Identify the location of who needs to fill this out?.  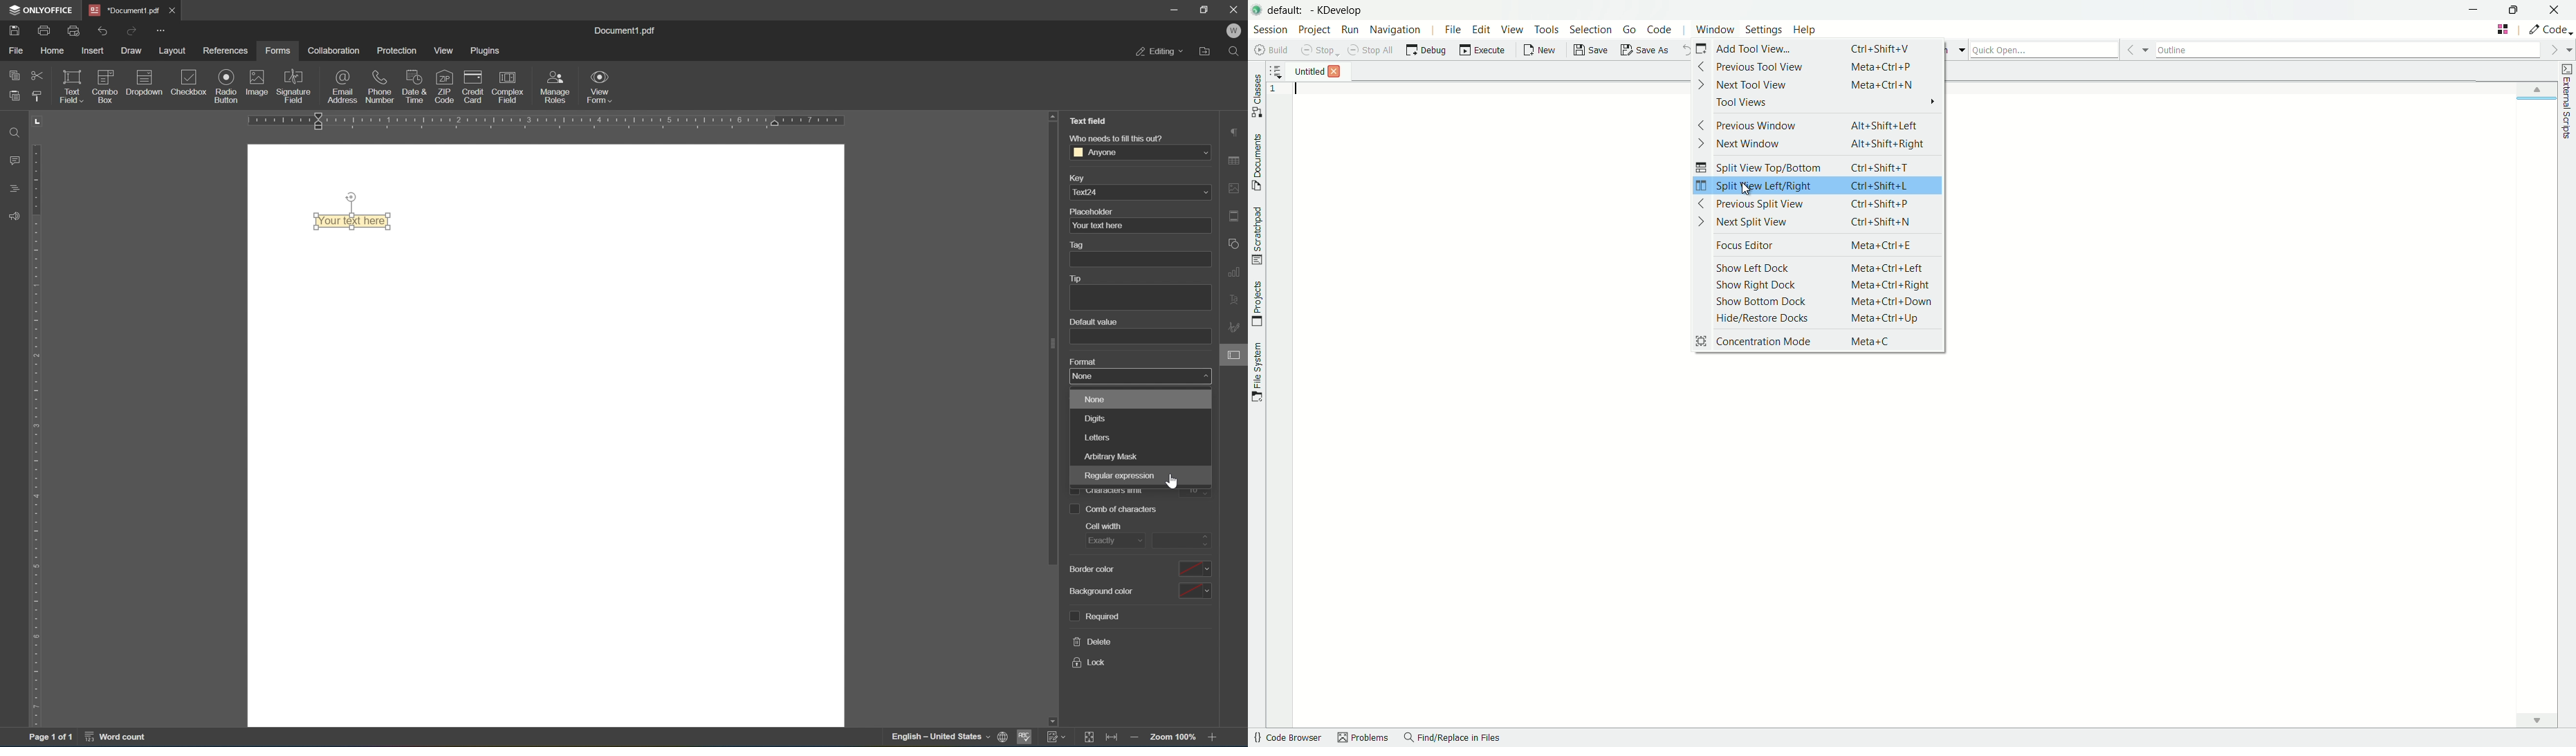
(1116, 138).